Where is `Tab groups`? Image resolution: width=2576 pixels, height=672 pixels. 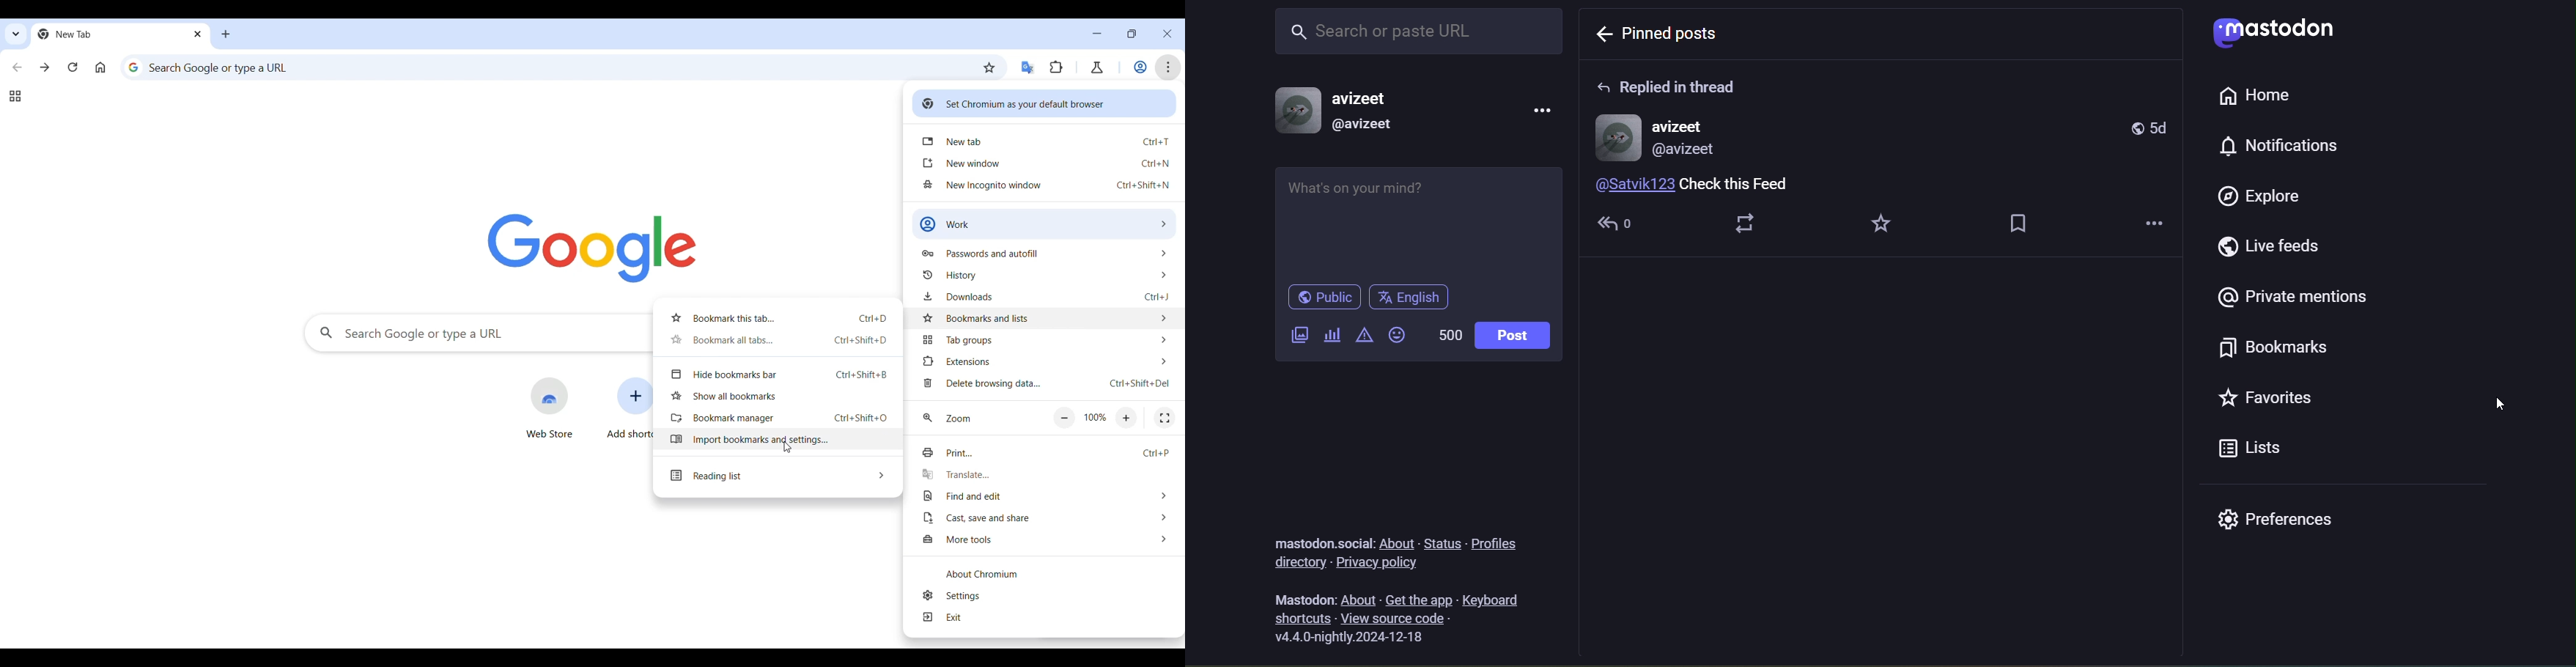
Tab groups is located at coordinates (15, 96).